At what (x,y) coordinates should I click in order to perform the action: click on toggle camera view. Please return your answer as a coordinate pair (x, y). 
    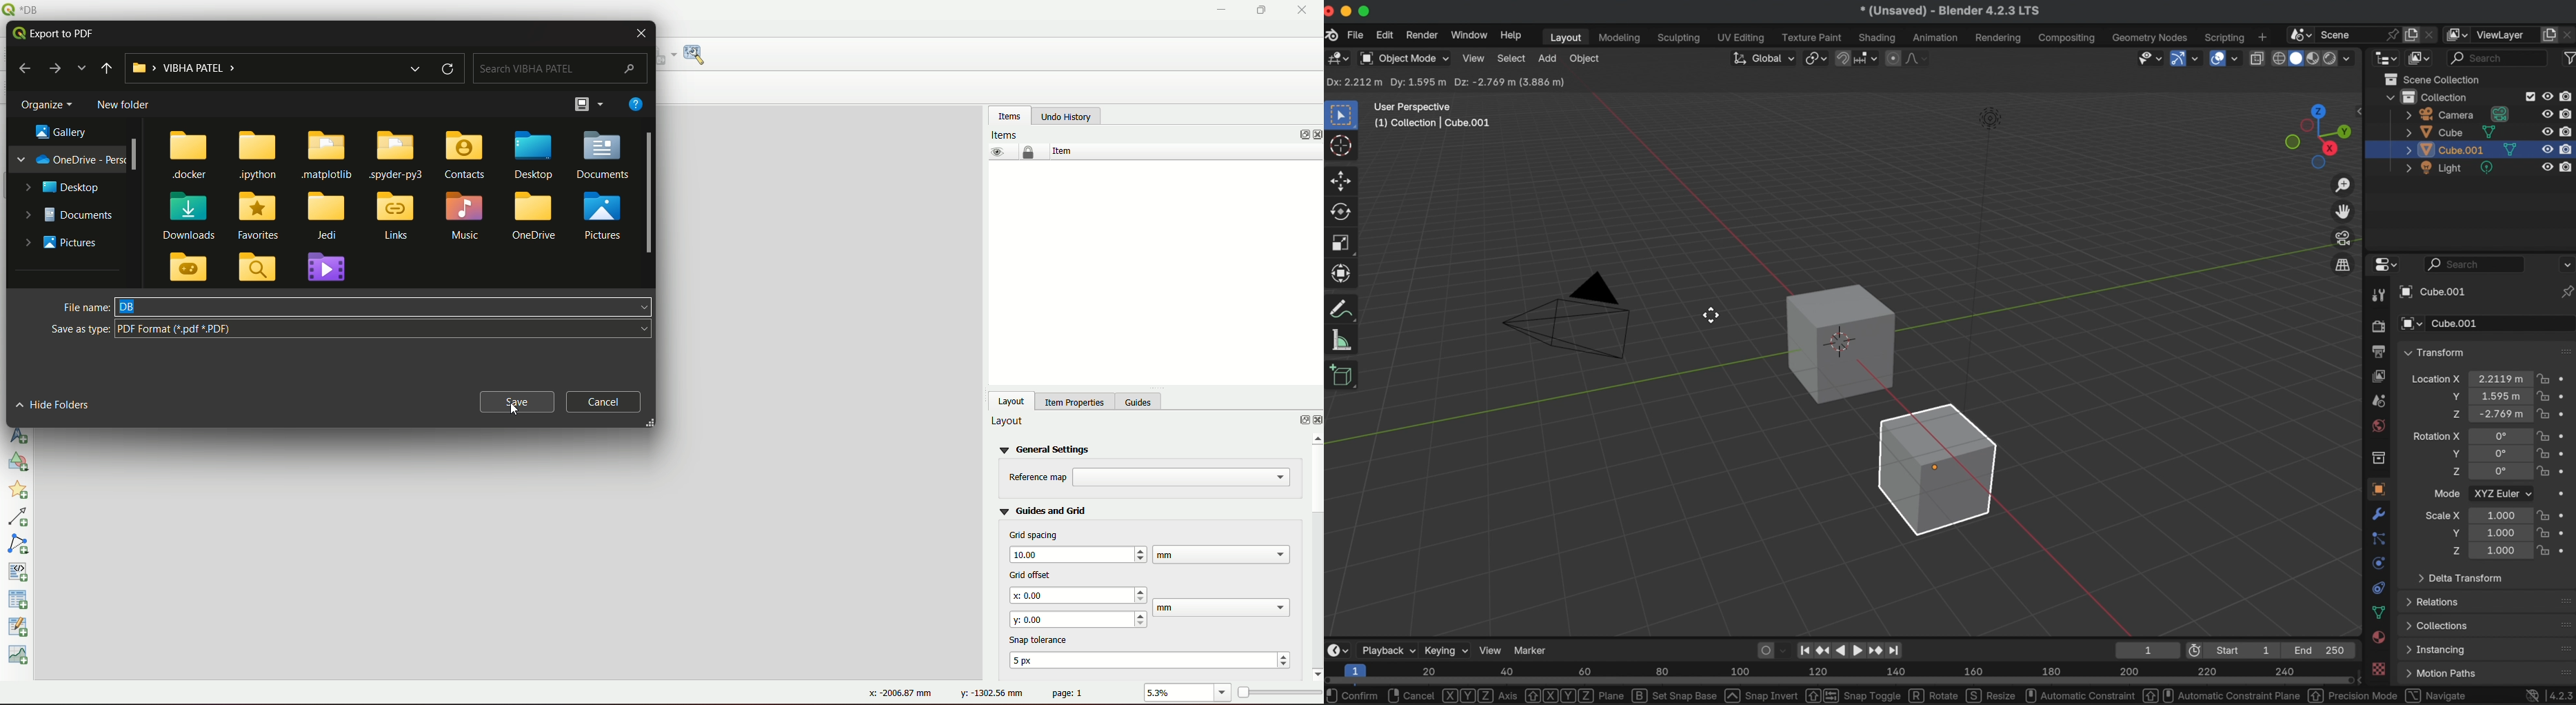
    Looking at the image, I should click on (2344, 238).